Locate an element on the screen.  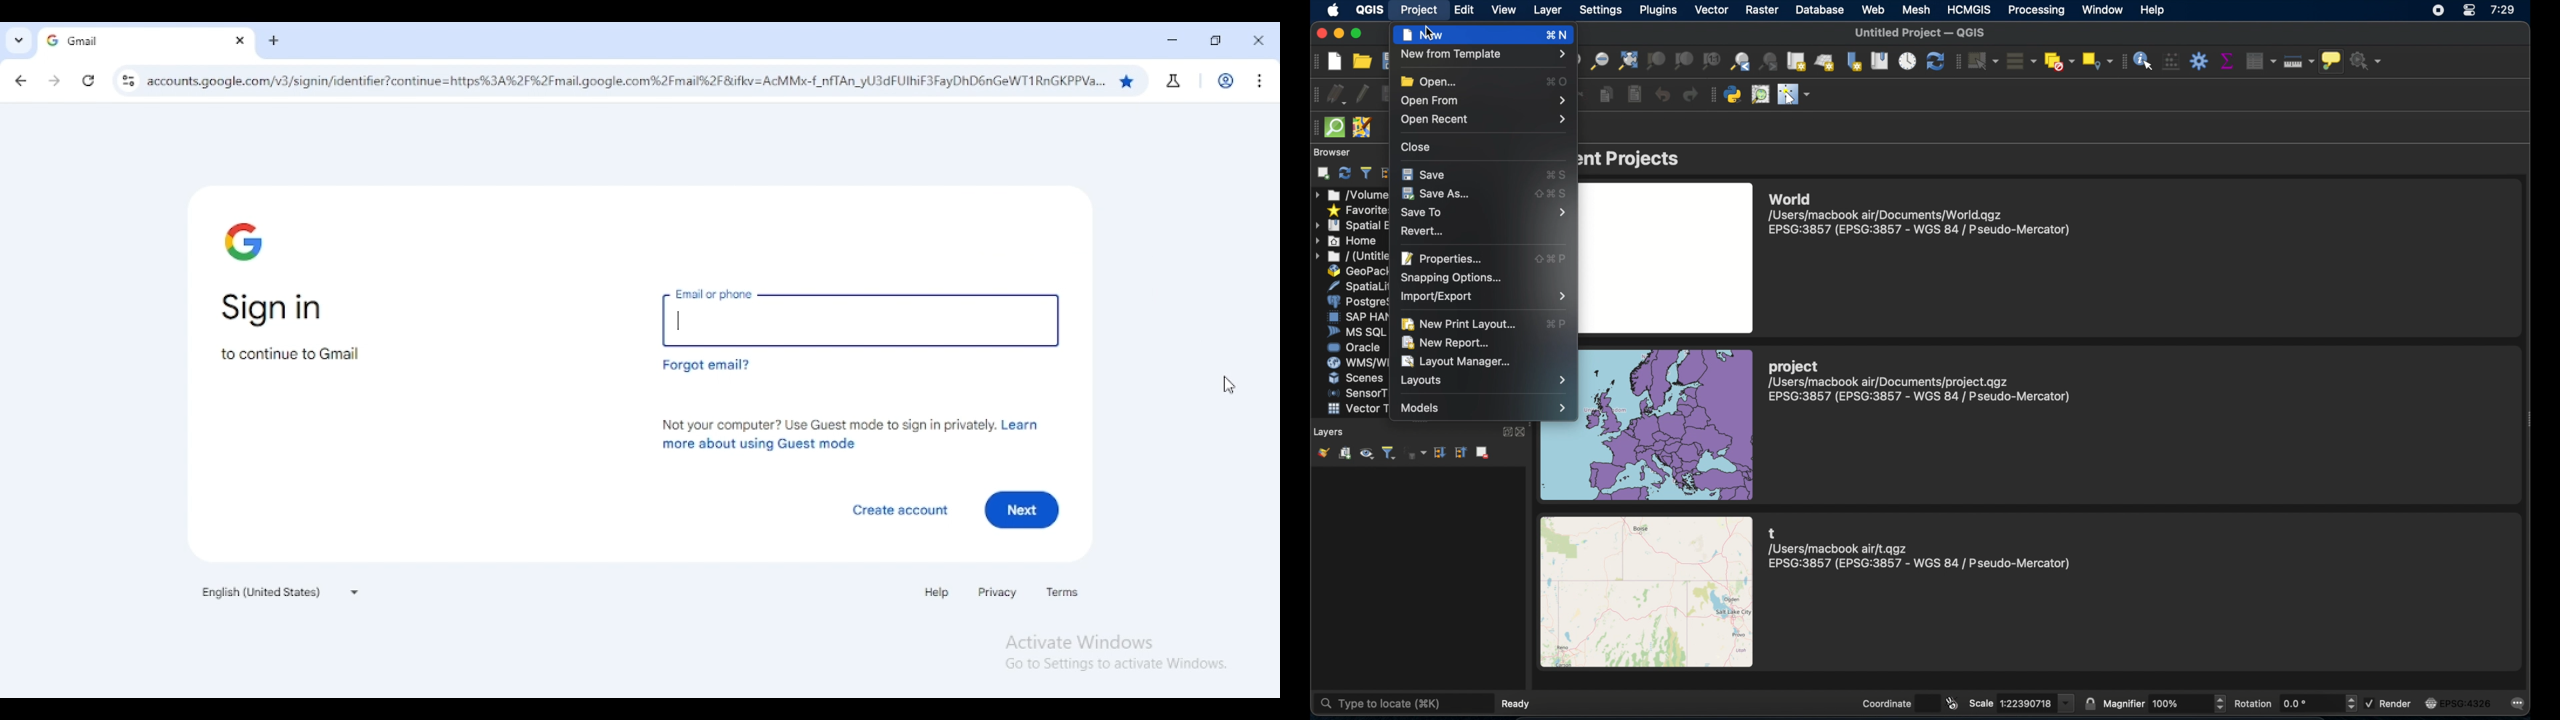
click to go forward is located at coordinates (54, 82).